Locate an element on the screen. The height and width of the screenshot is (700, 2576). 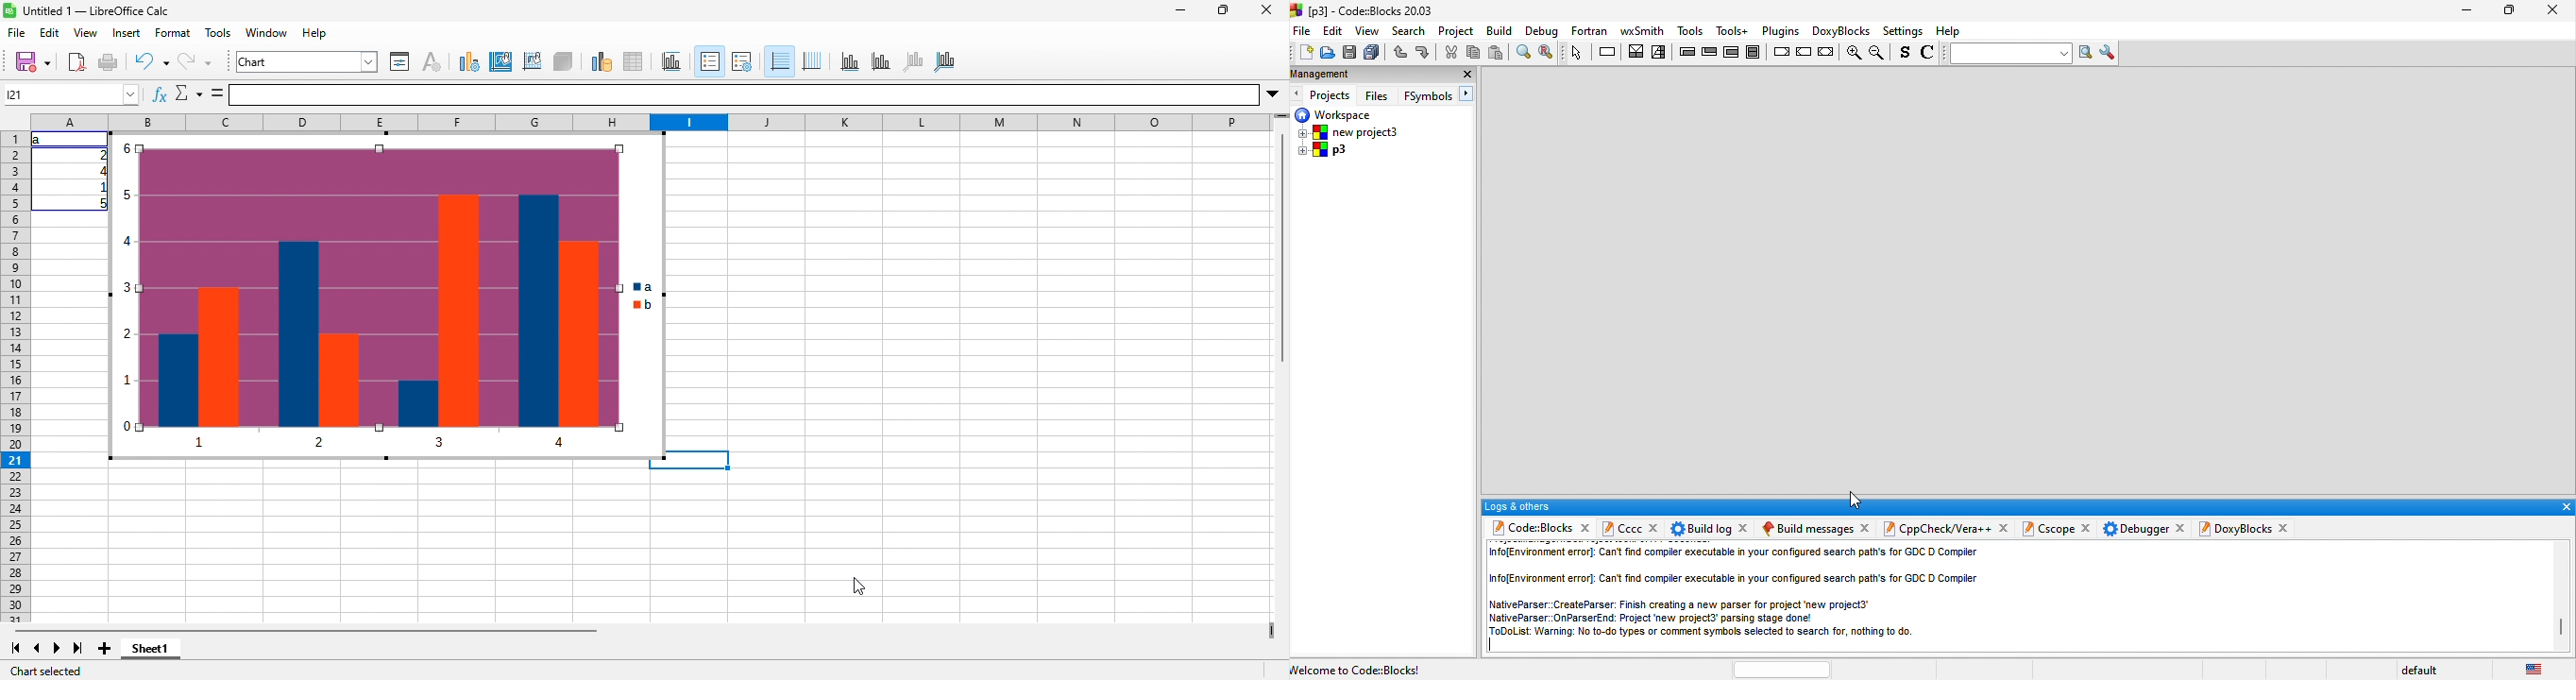
export directly as pdf is located at coordinates (76, 62).